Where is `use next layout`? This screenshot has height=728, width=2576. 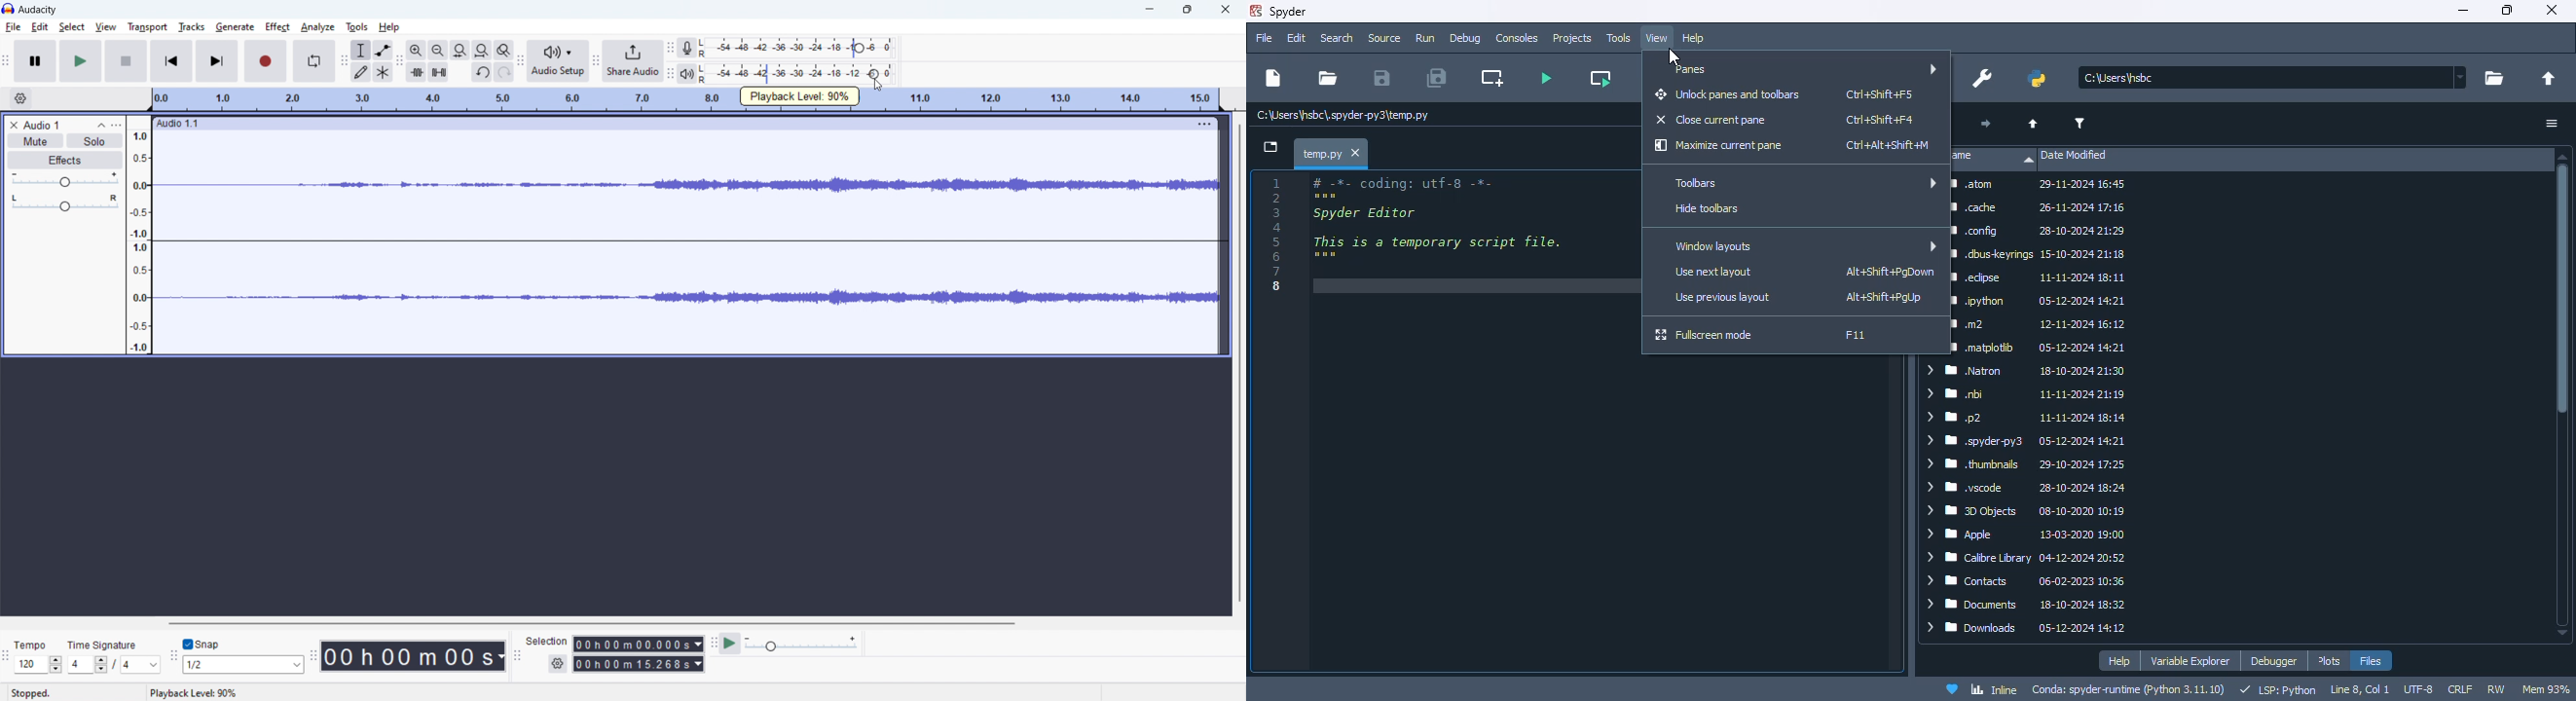
use next layout is located at coordinates (1715, 273).